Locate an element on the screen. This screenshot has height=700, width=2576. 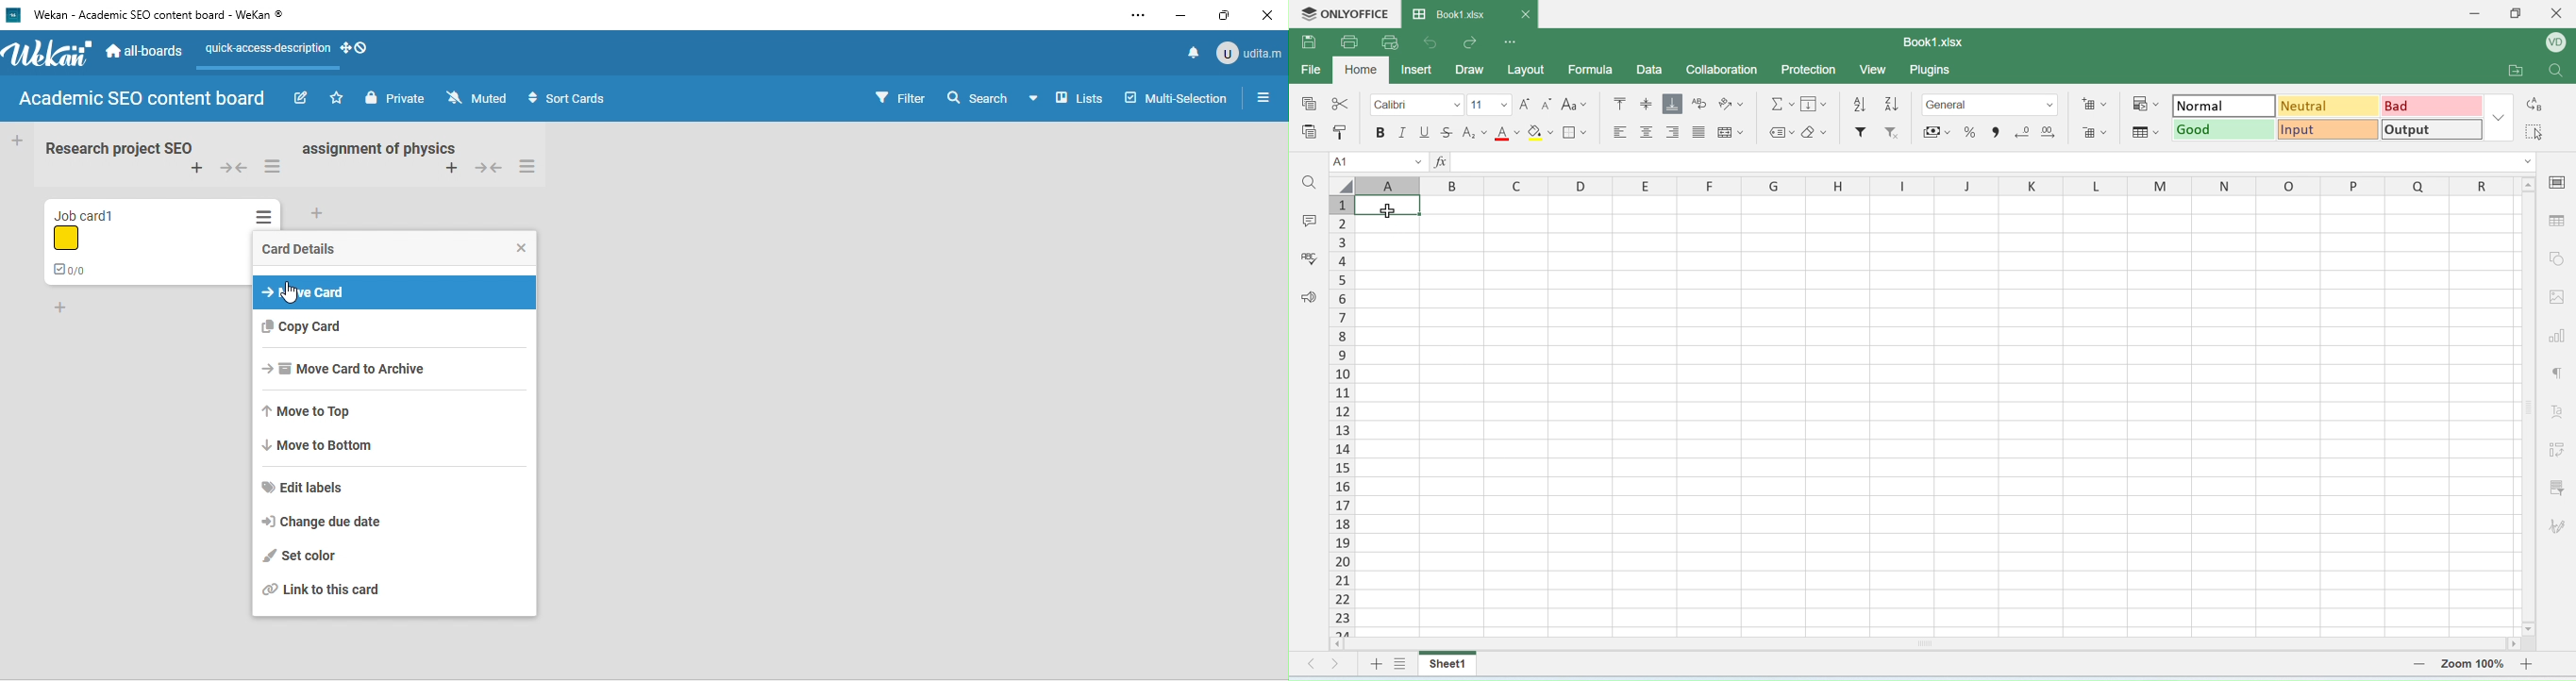
lists is located at coordinates (1066, 101).